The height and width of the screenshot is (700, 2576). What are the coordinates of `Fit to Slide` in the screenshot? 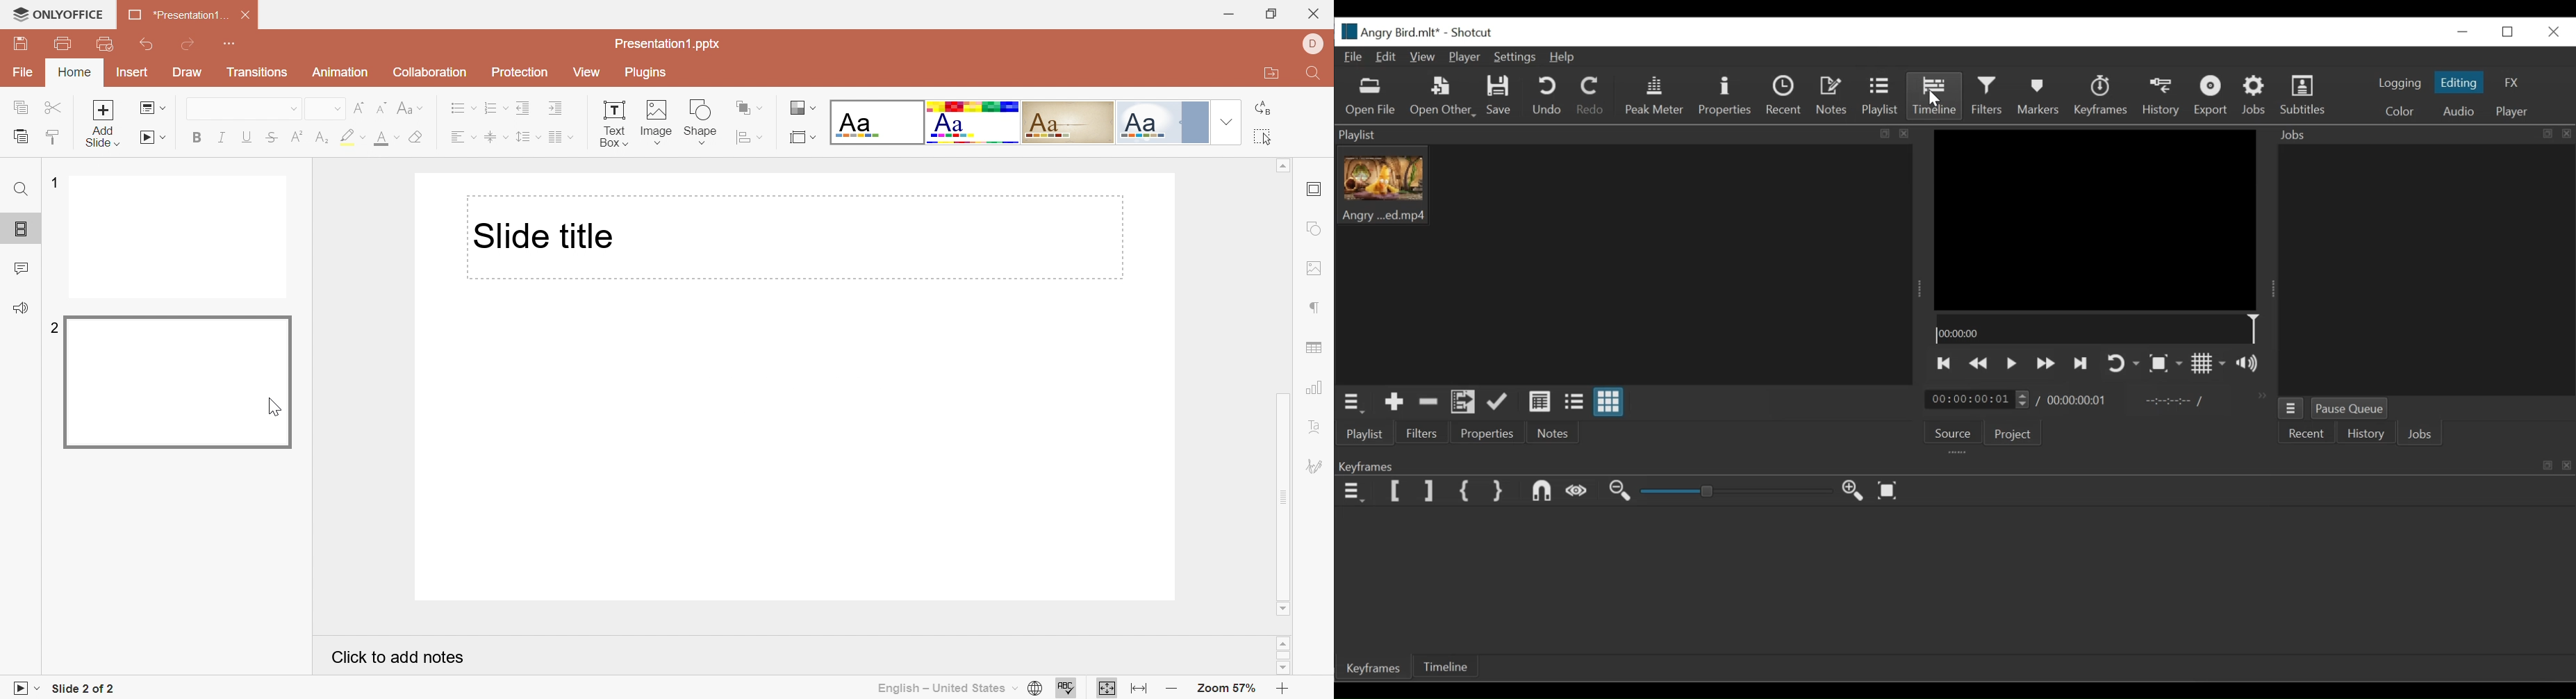 It's located at (1105, 688).